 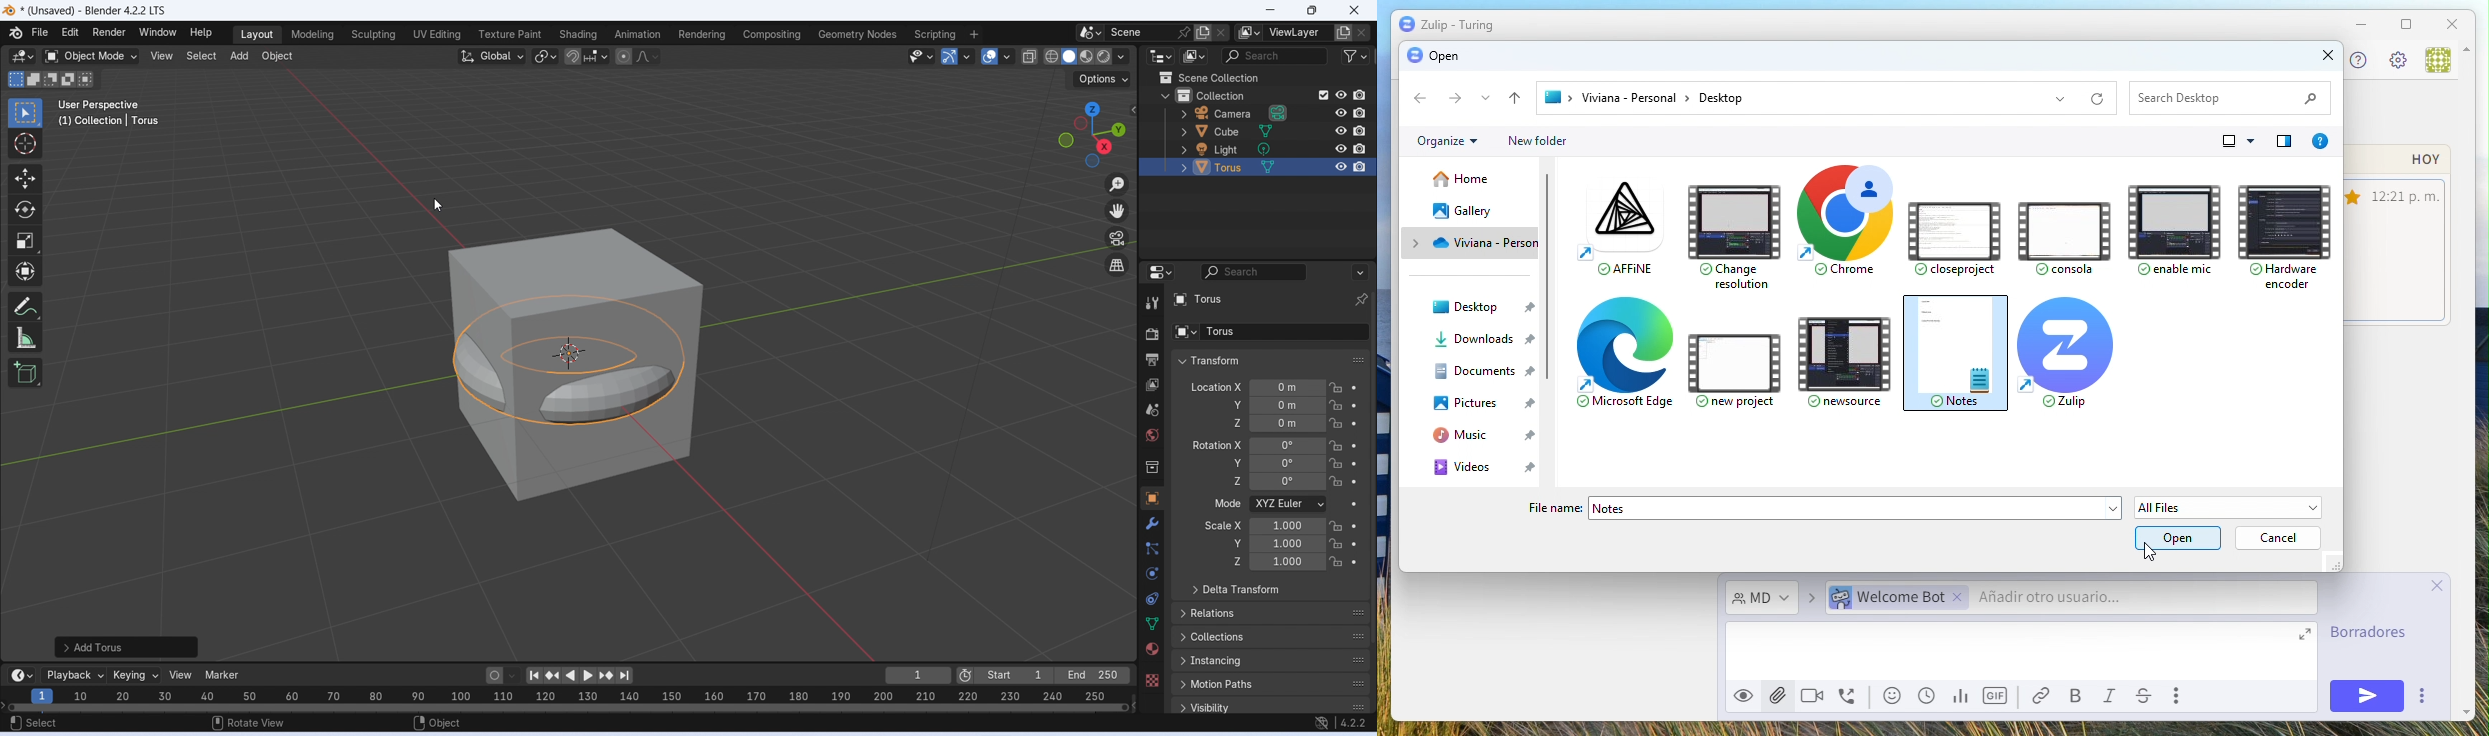 I want to click on Location Y, so click(x=1235, y=405).